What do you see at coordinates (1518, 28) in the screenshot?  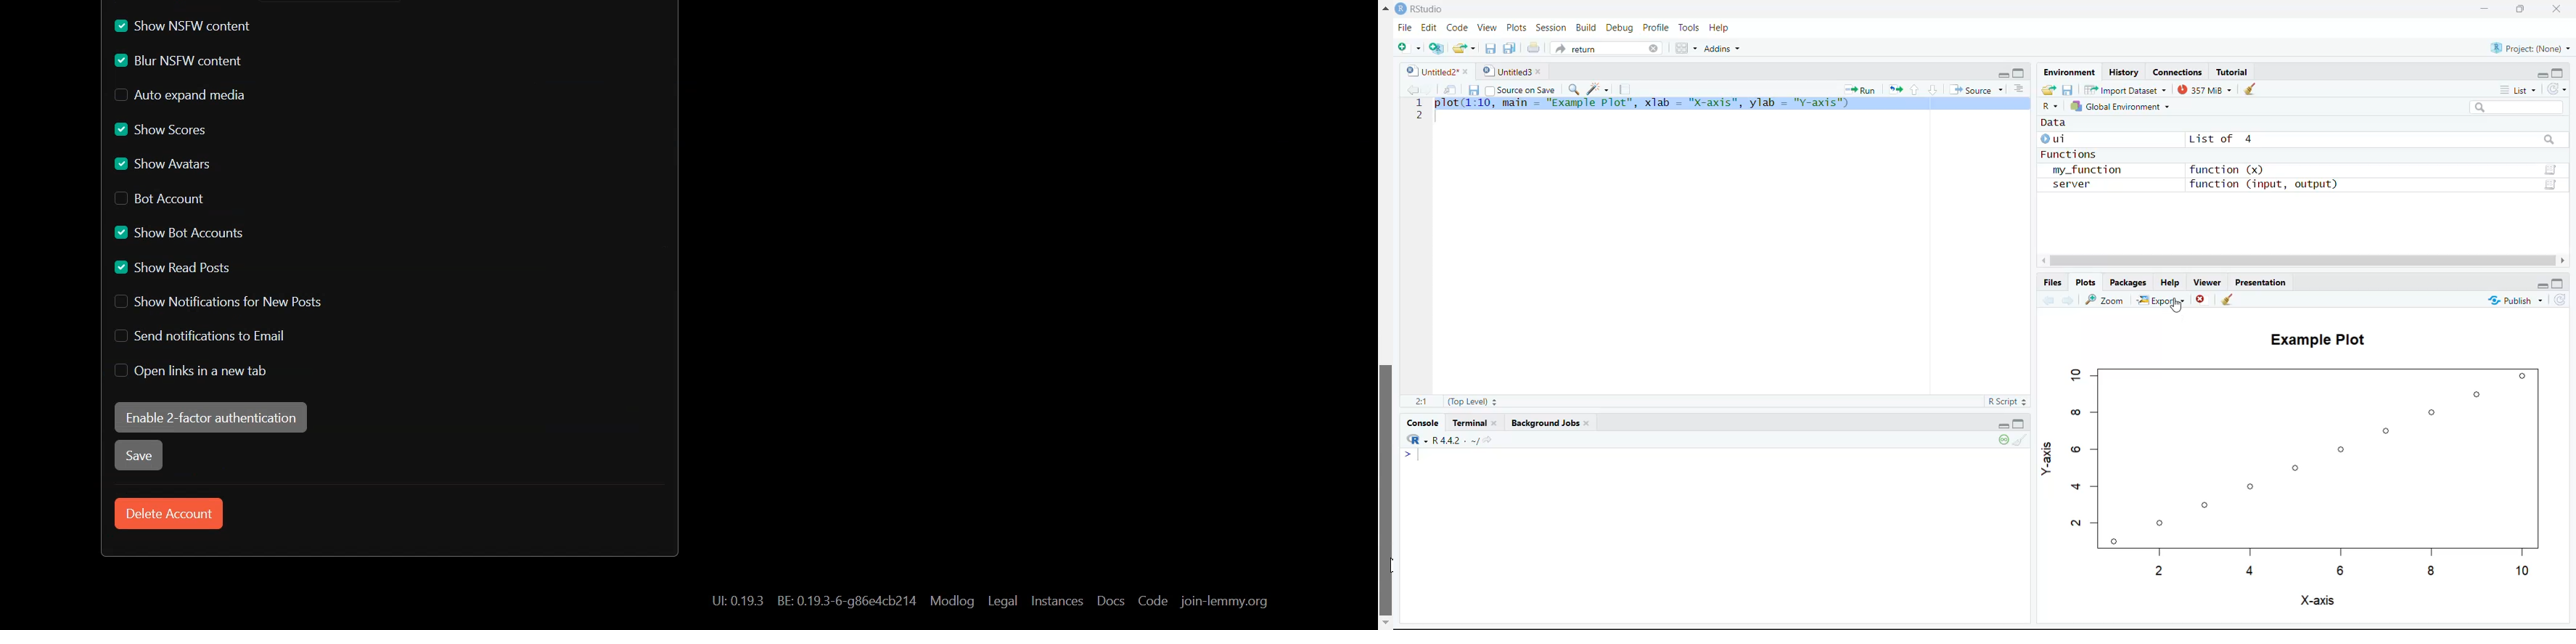 I see `Posts` at bounding box center [1518, 28].